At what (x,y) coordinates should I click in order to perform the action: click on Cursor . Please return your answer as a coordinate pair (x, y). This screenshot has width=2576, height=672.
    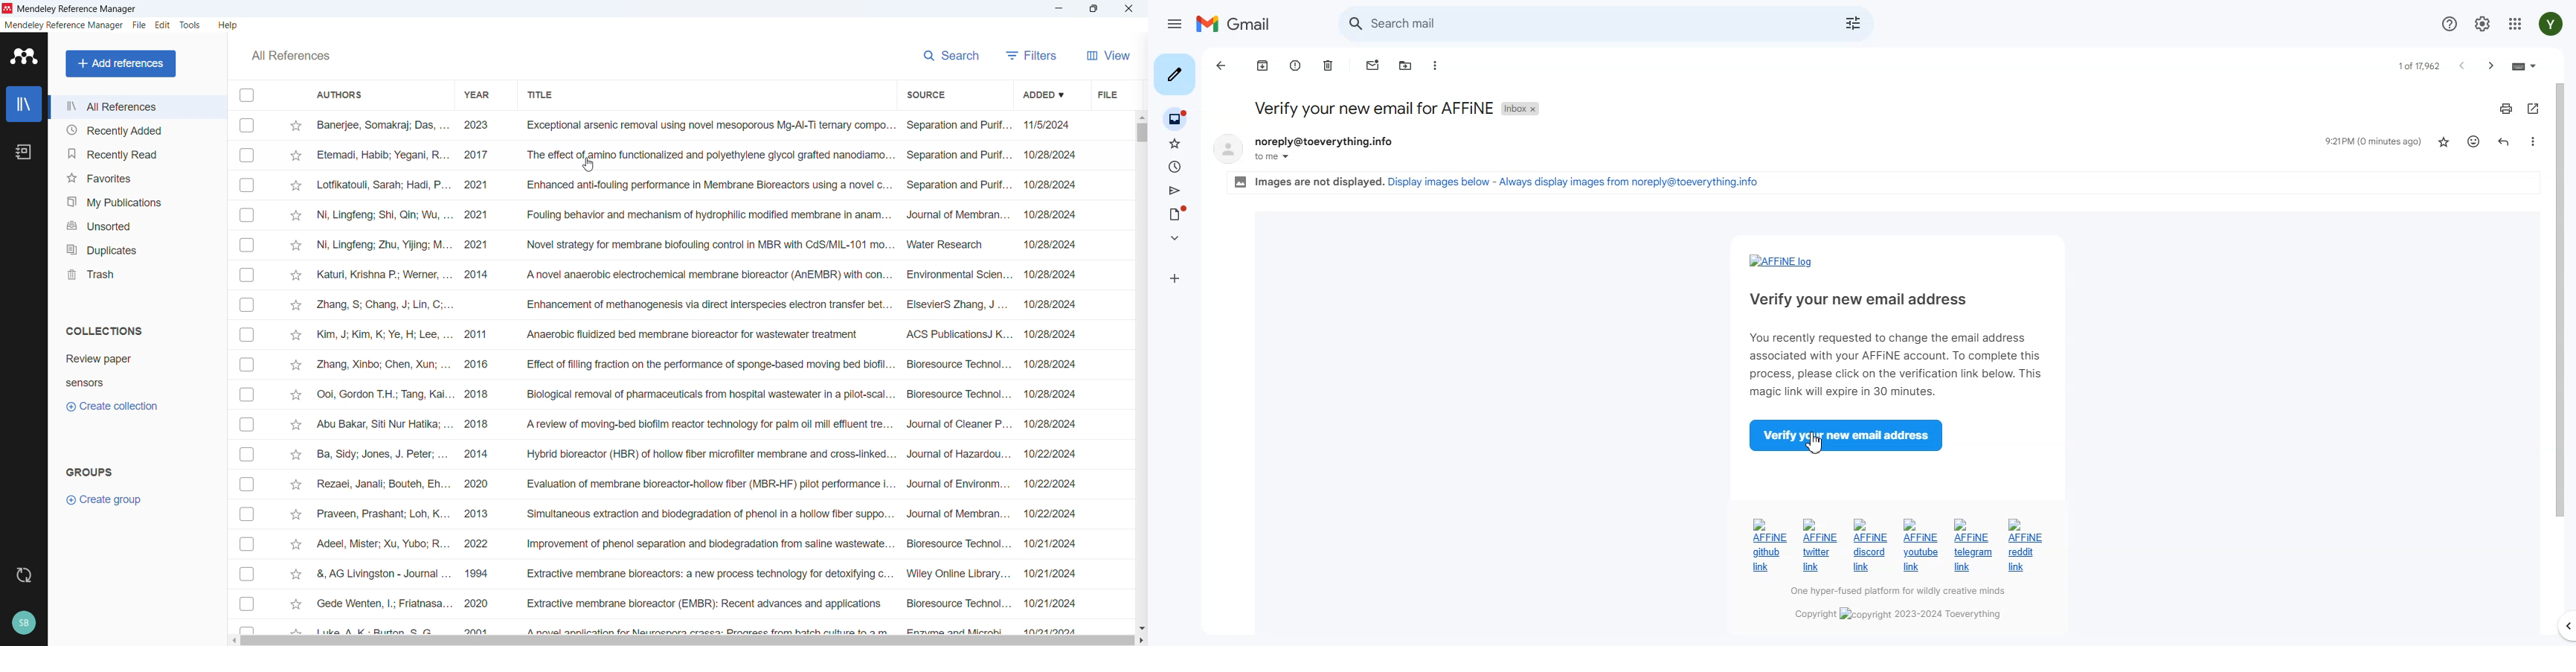
    Looking at the image, I should click on (589, 164).